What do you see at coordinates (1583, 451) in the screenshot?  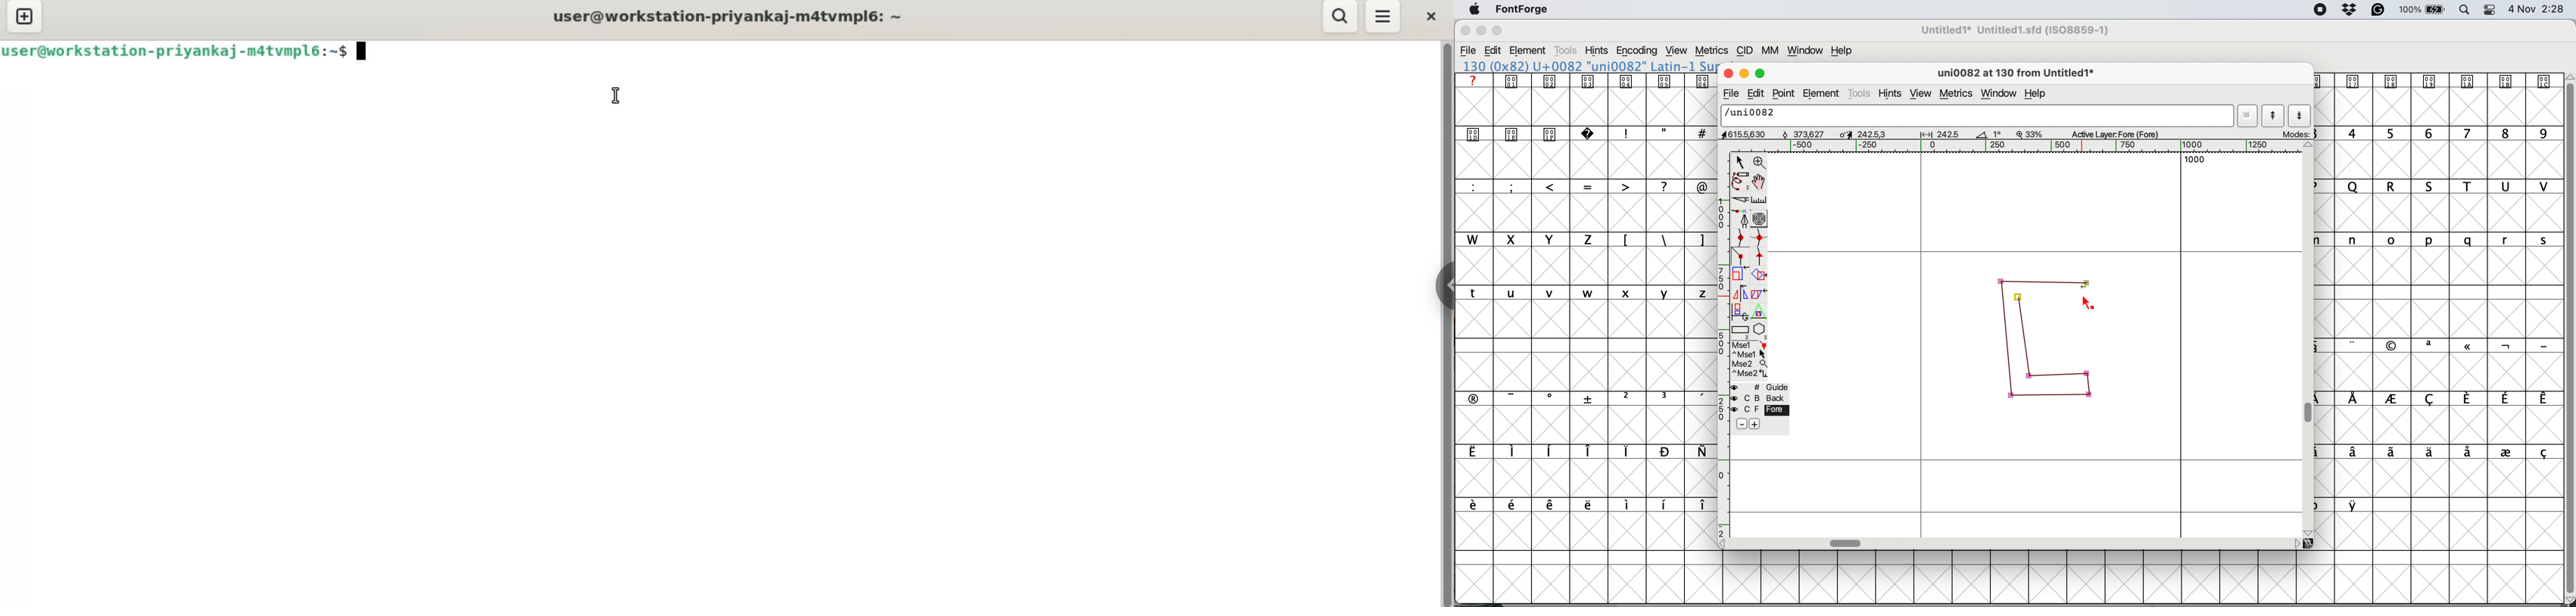 I see `symbols` at bounding box center [1583, 451].